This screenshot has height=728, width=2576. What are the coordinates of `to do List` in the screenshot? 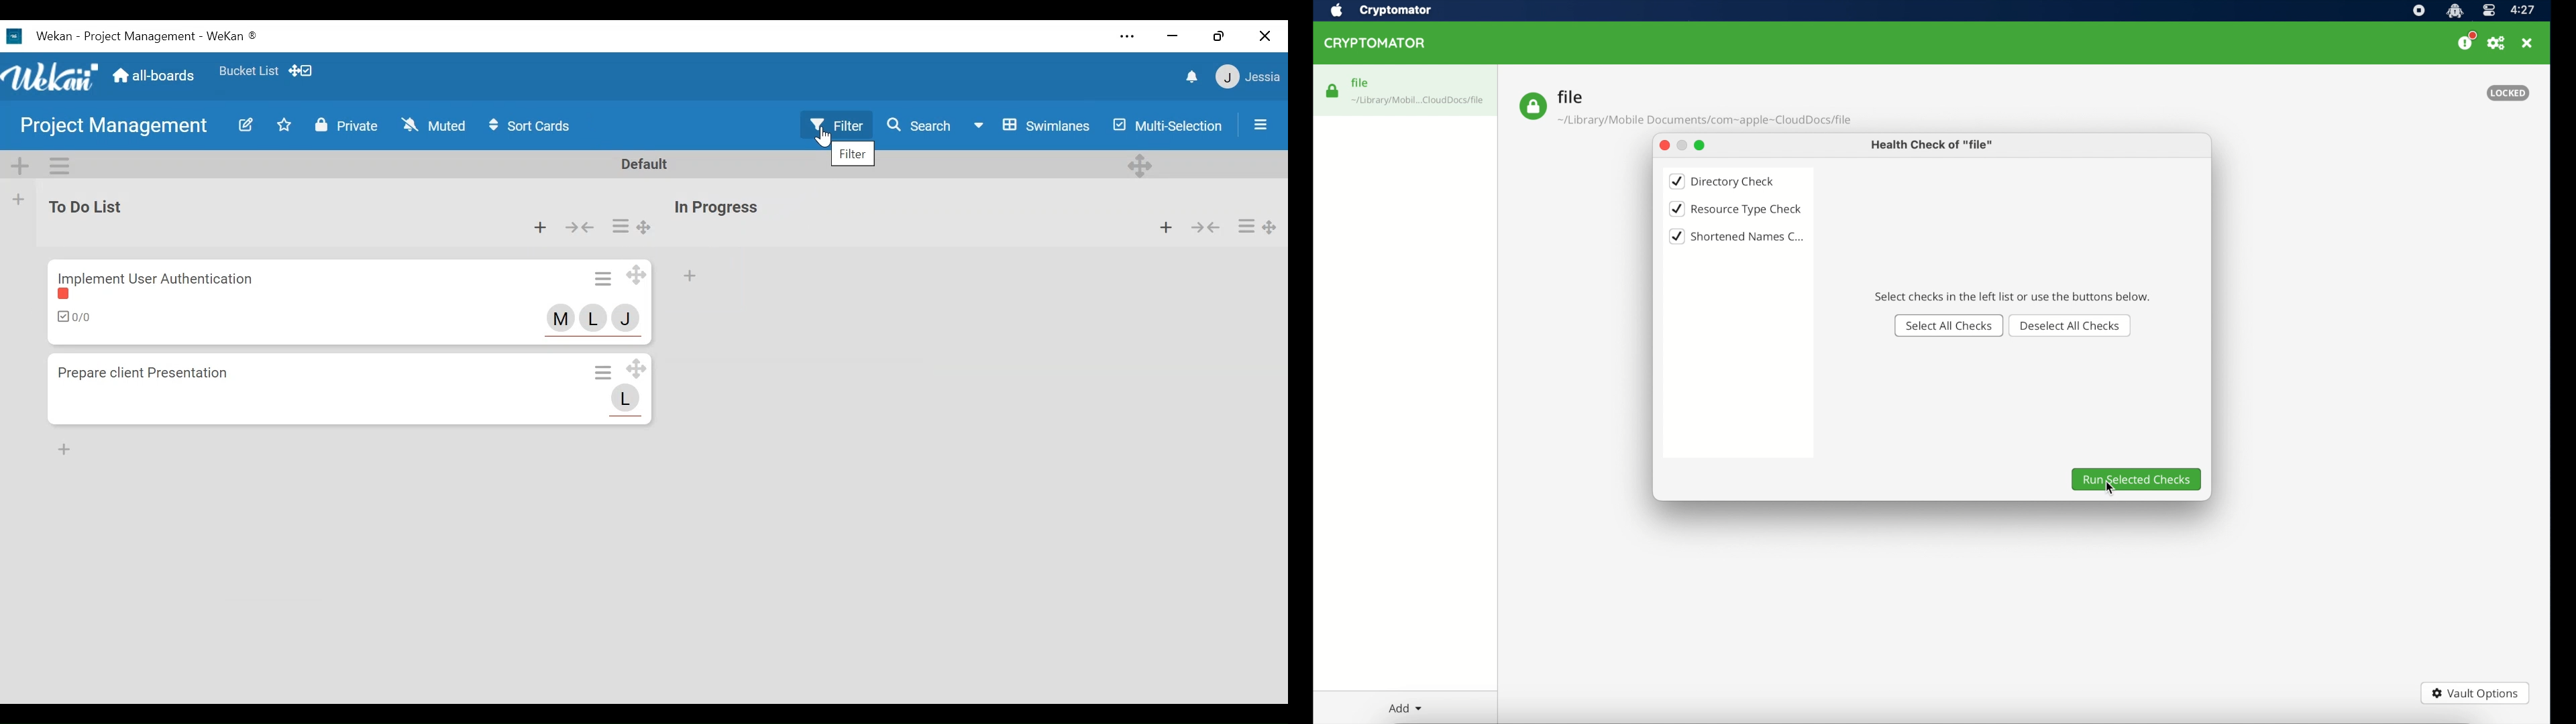 It's located at (114, 204).